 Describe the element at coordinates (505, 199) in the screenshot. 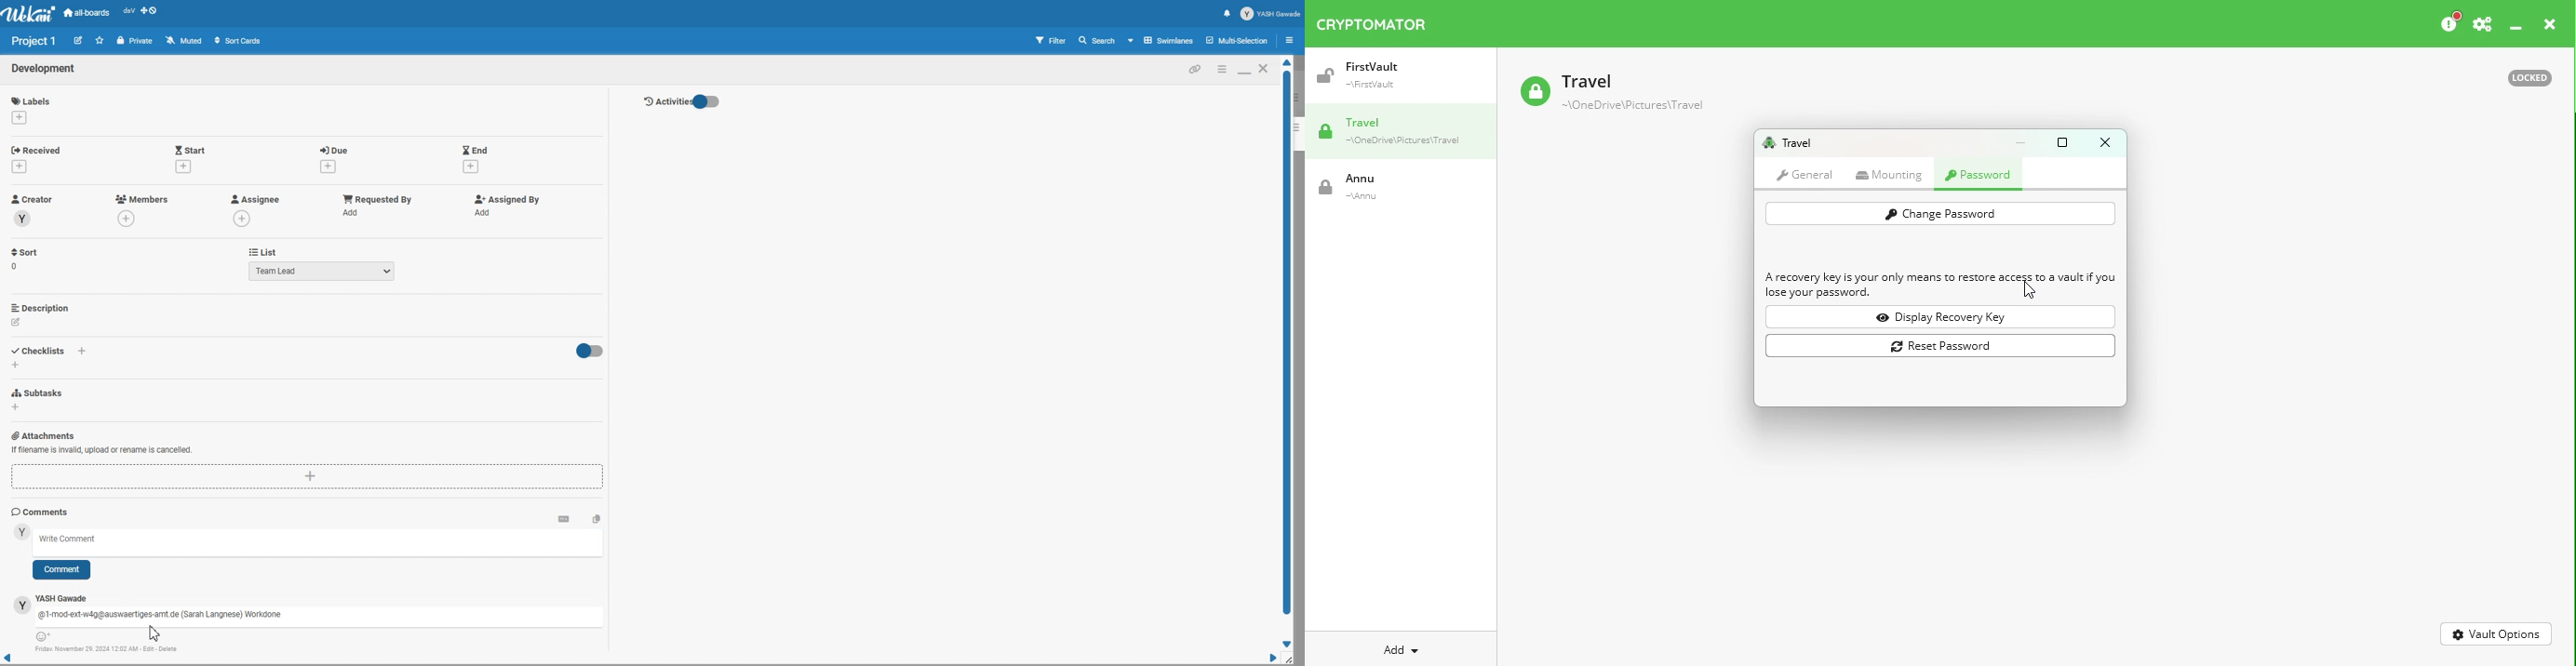

I see `Add Assigned By` at that location.